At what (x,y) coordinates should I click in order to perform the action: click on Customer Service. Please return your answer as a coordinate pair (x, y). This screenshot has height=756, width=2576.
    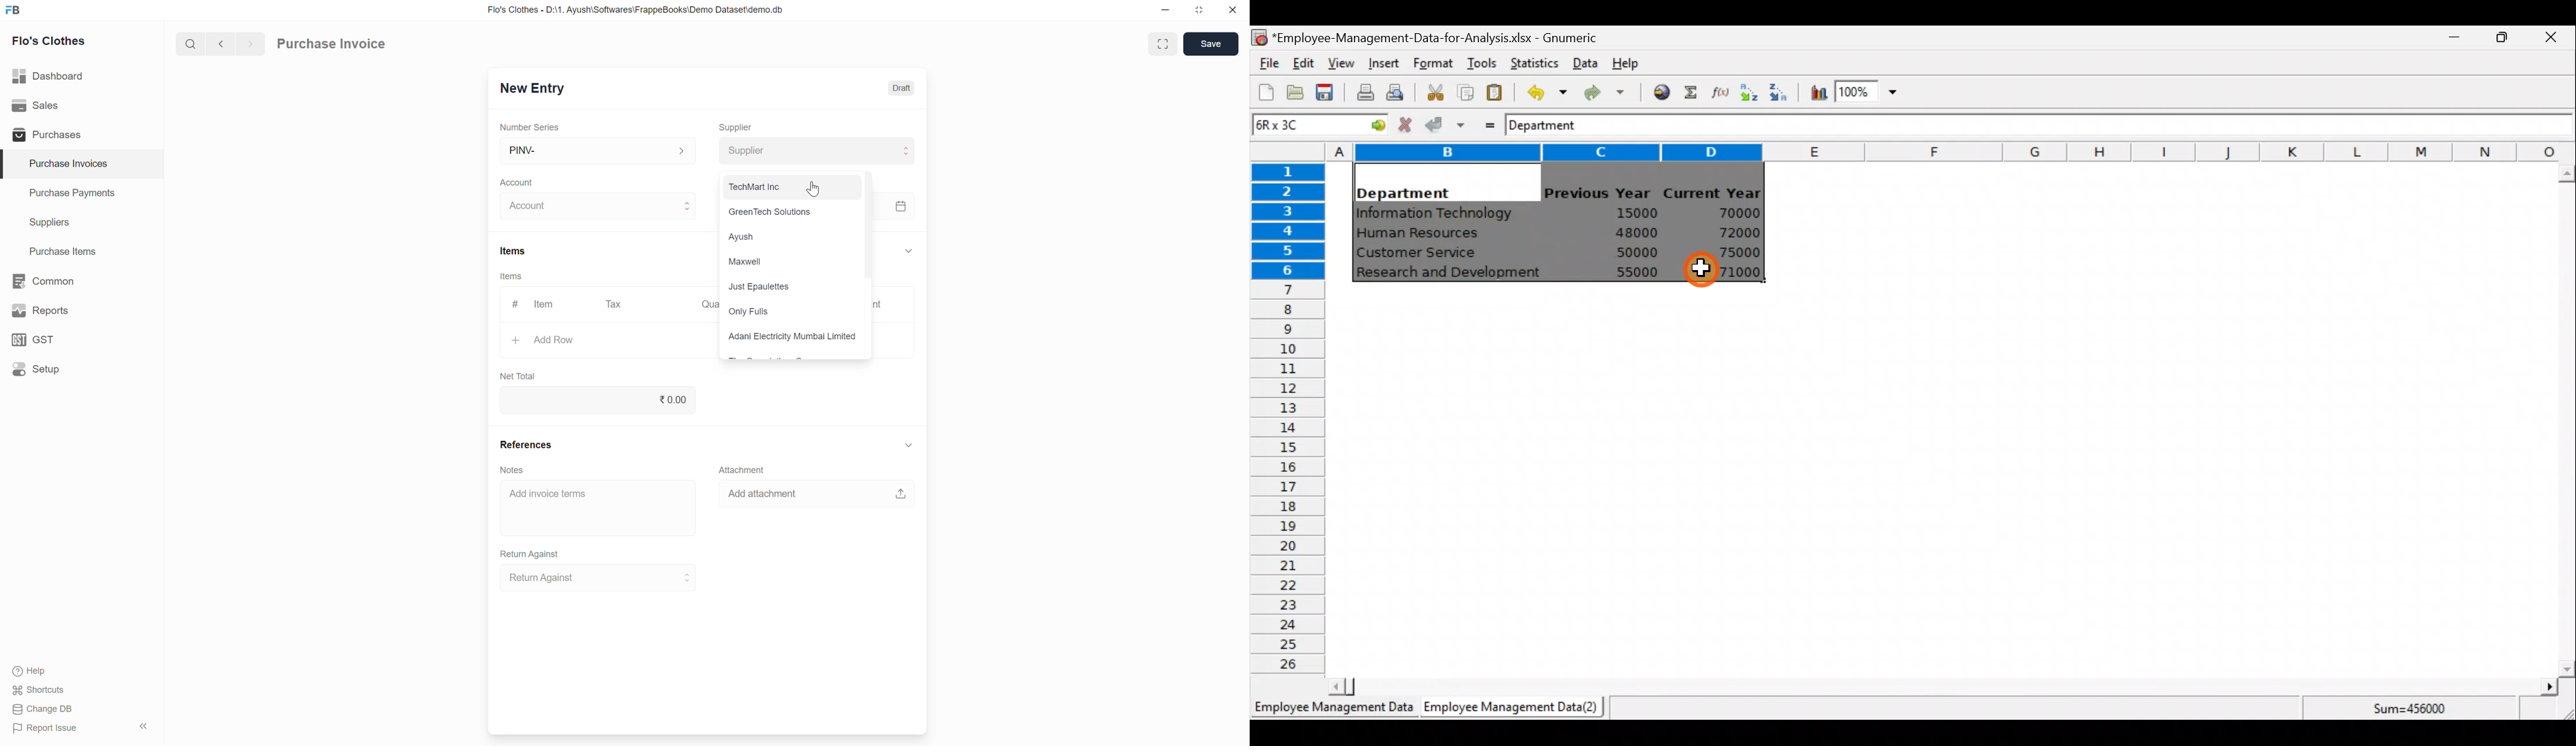
    Looking at the image, I should click on (1420, 256).